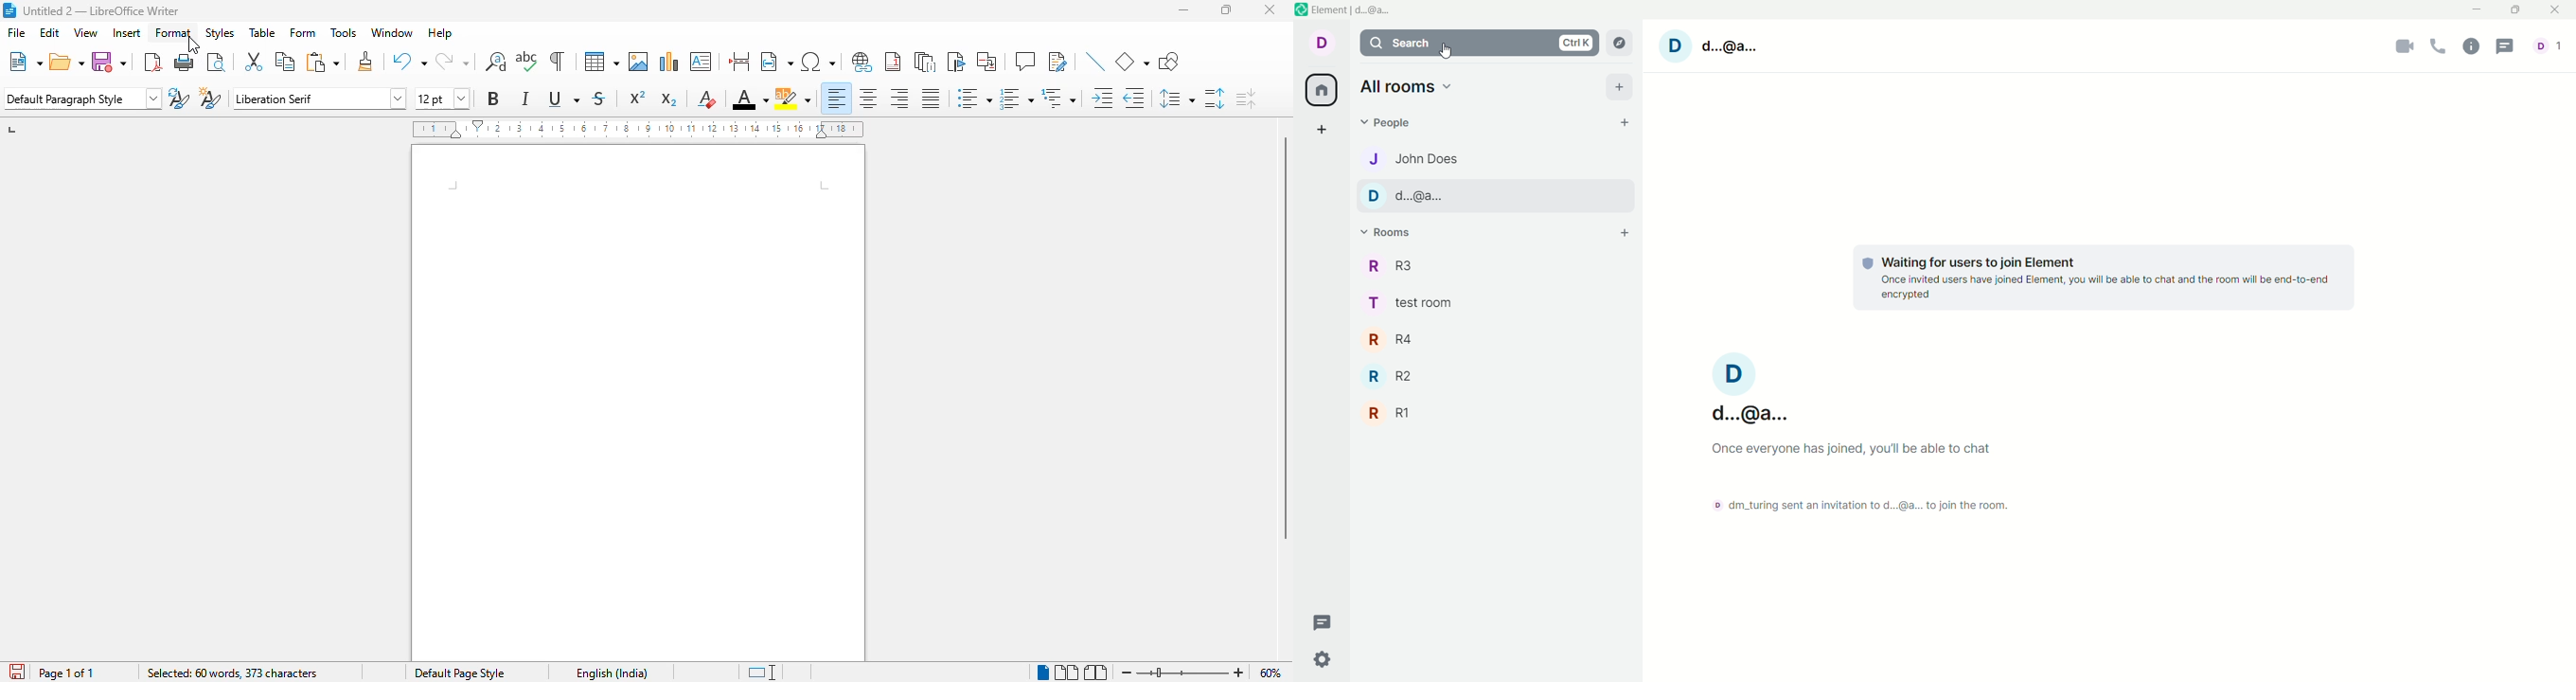 This screenshot has width=2576, height=700. What do you see at coordinates (1126, 673) in the screenshot?
I see `zoom out` at bounding box center [1126, 673].